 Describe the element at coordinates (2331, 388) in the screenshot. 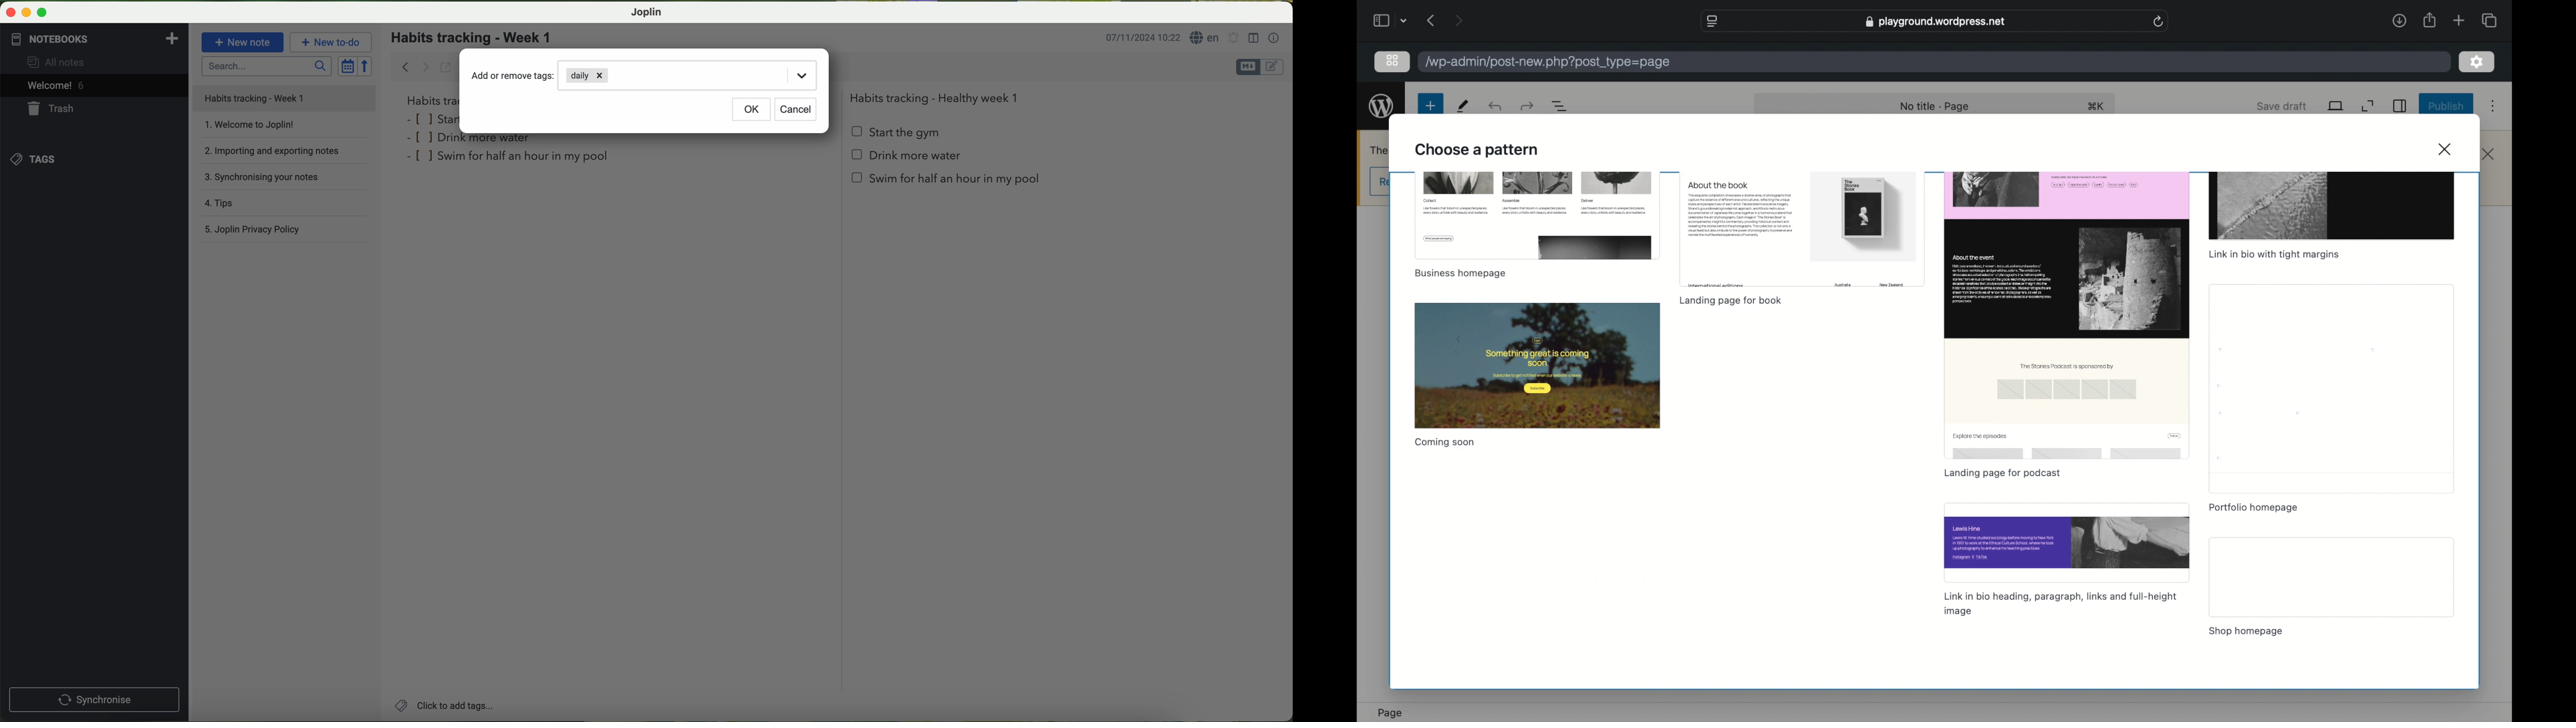

I see `preview` at that location.